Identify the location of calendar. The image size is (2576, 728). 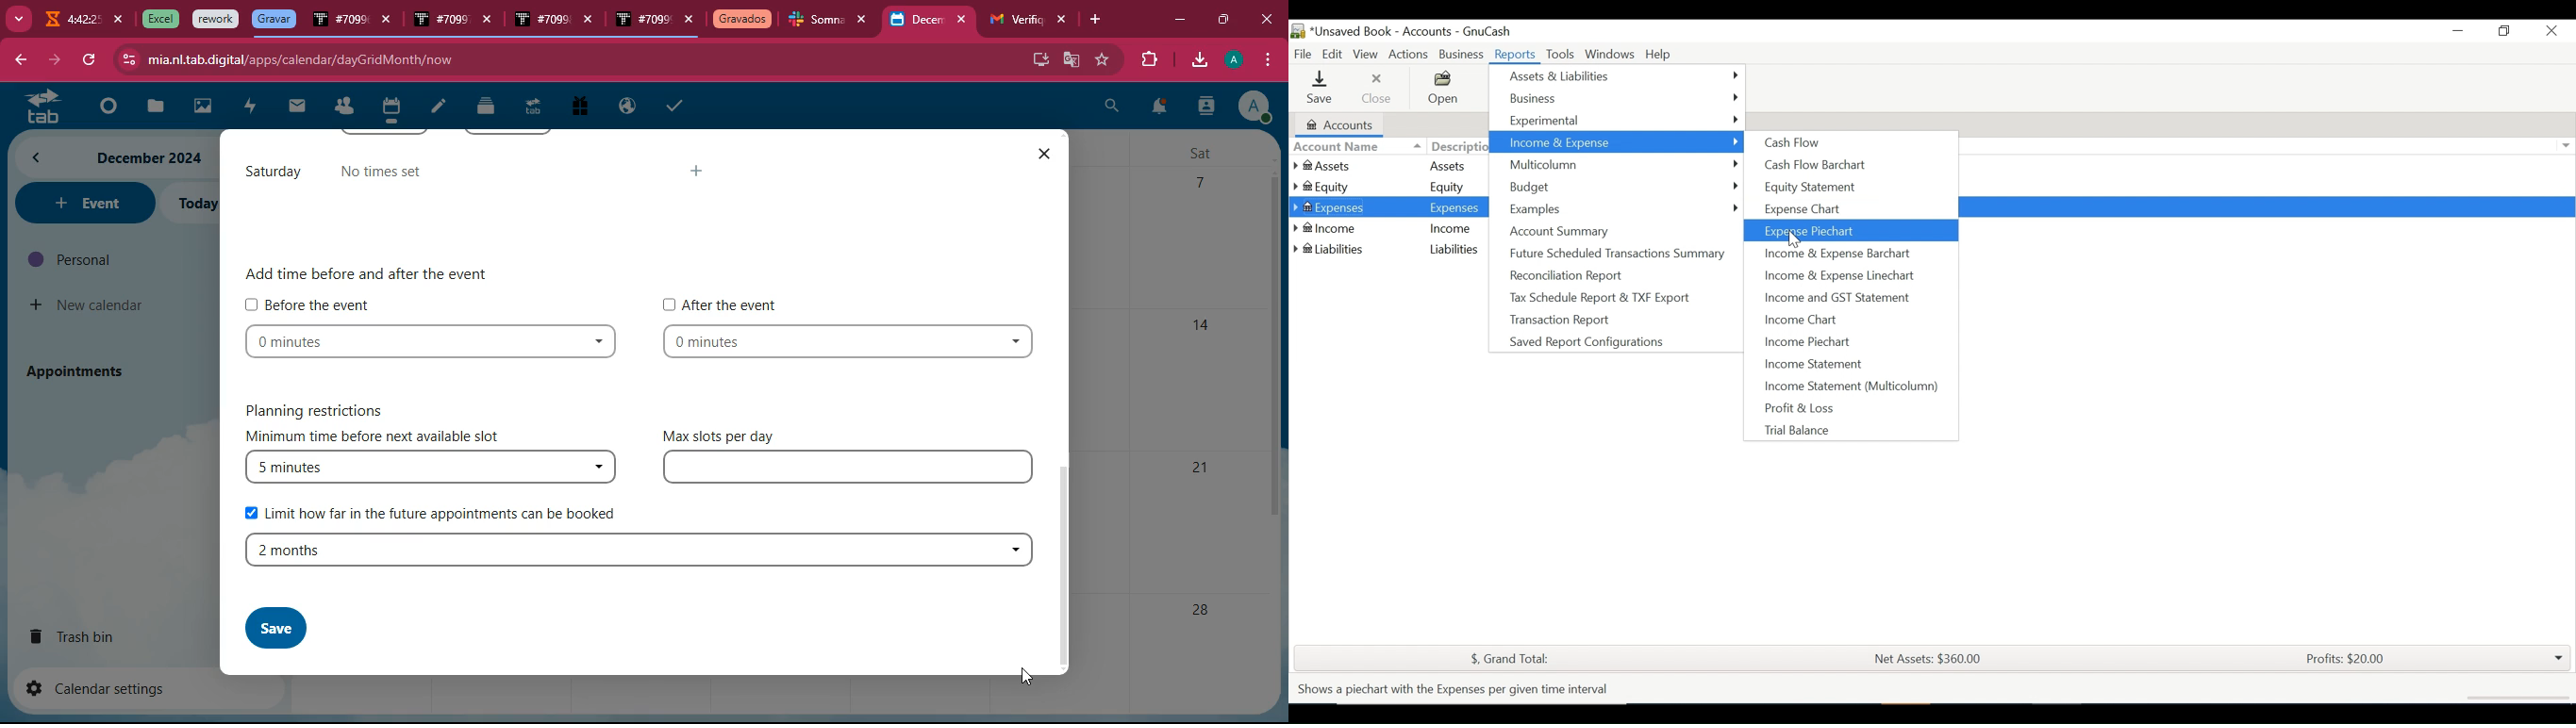
(391, 109).